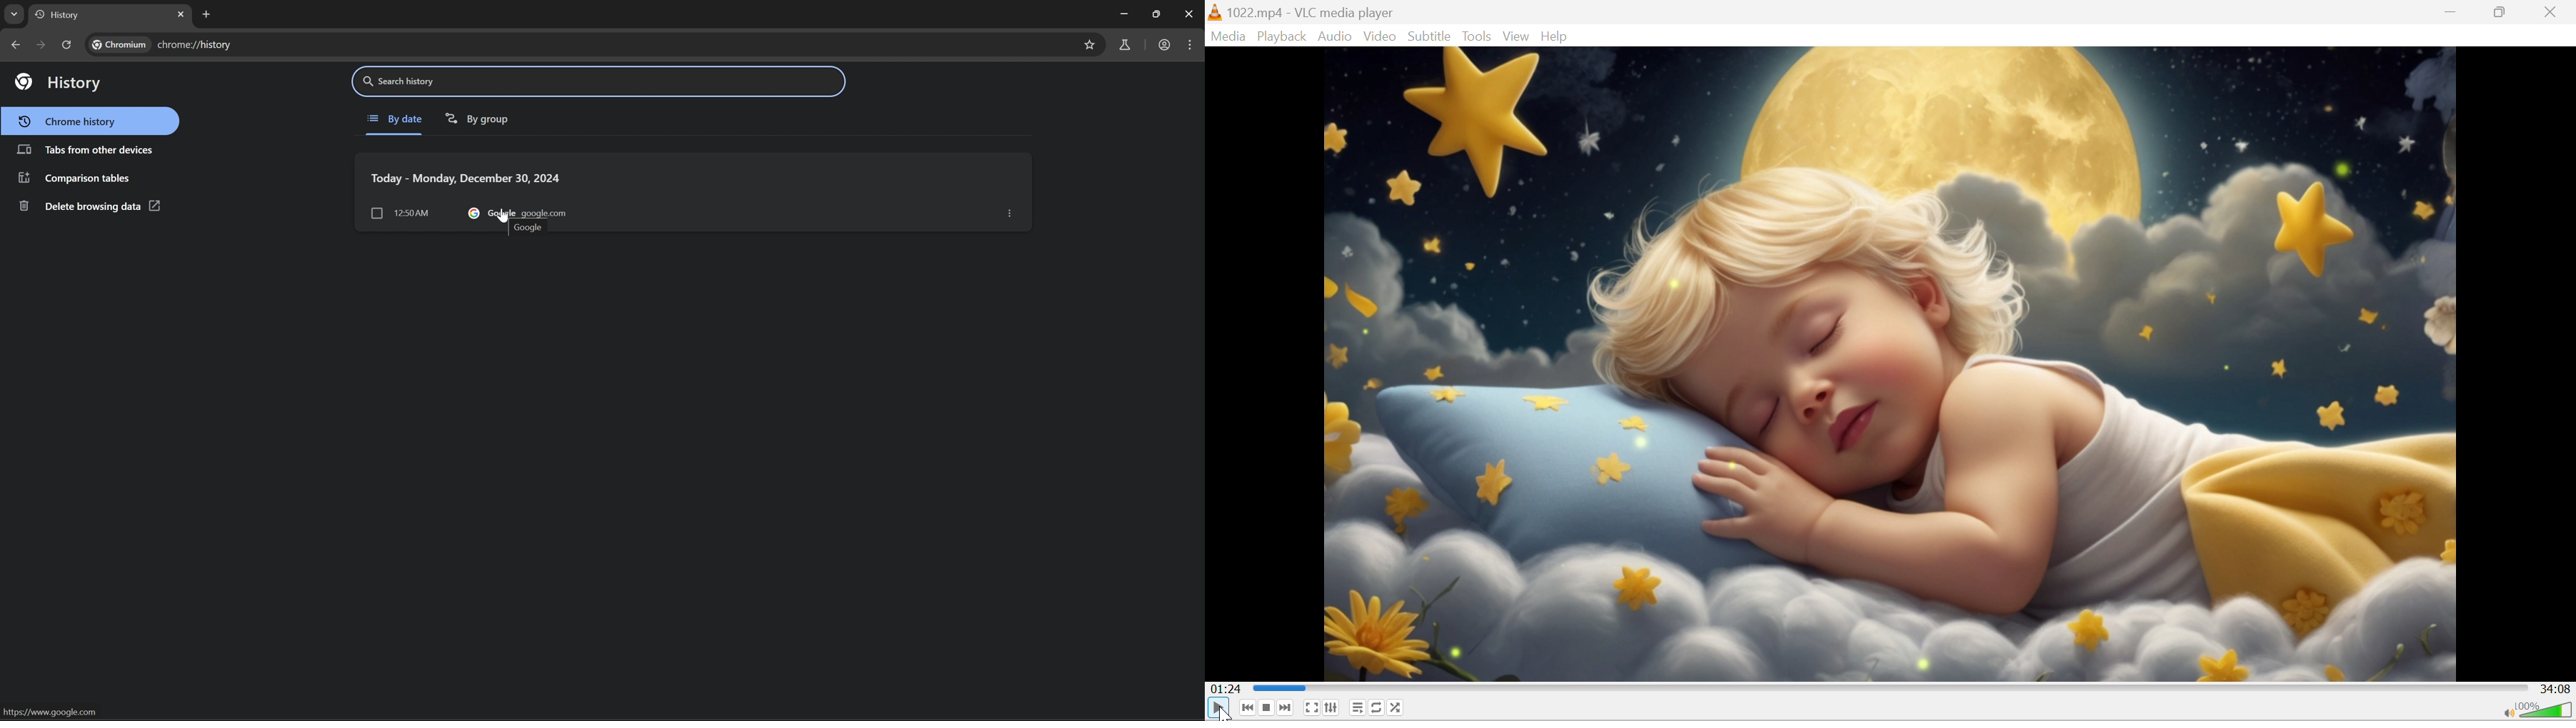 This screenshot has width=2576, height=728. I want to click on Video, so click(1383, 36).